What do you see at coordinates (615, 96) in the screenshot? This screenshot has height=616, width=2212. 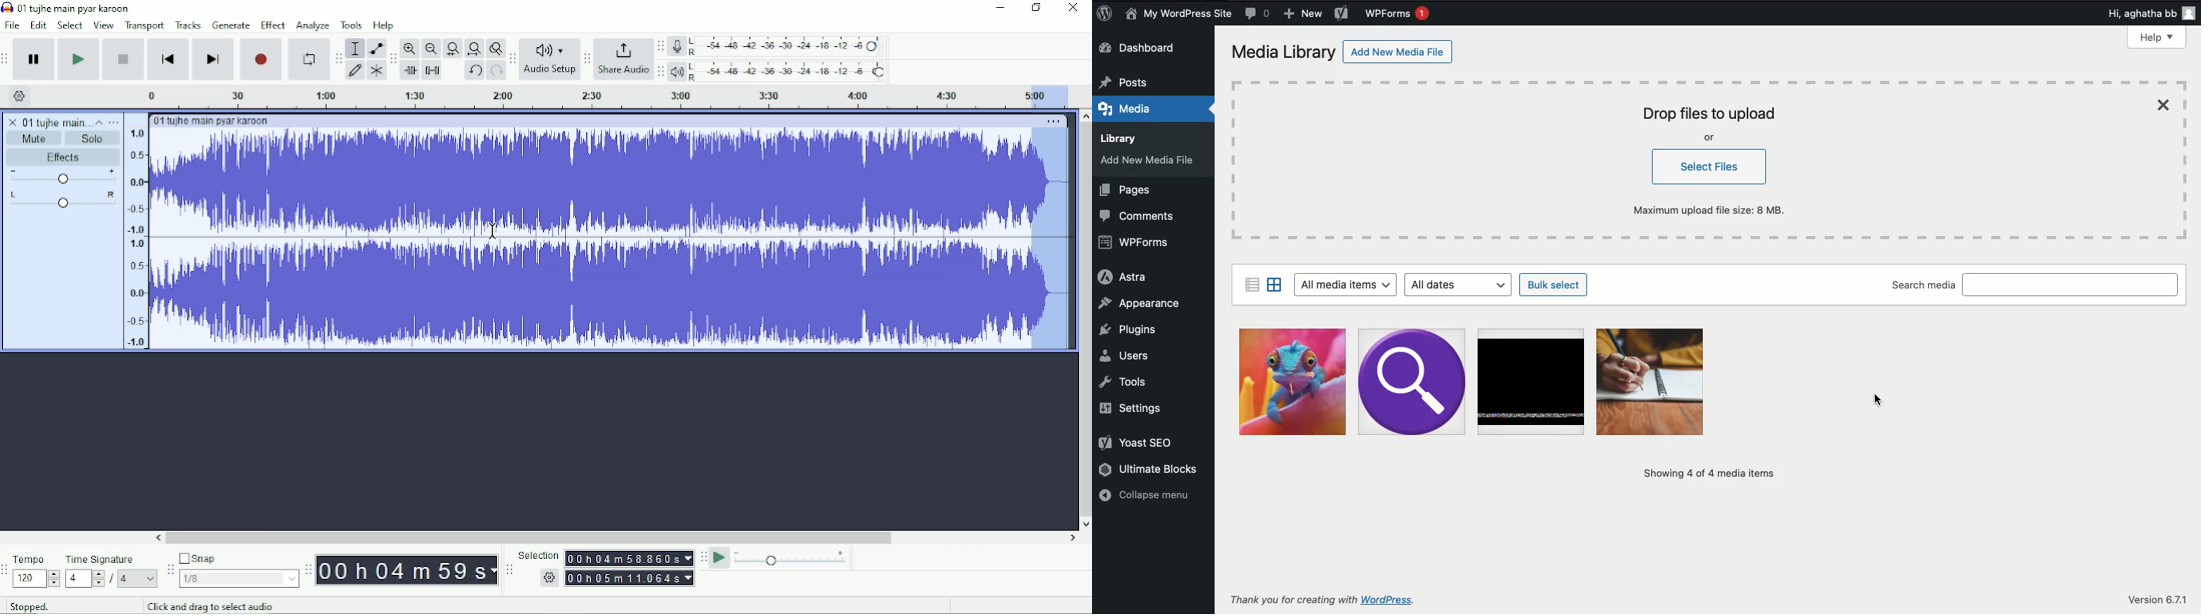 I see `Timeline` at bounding box center [615, 96].